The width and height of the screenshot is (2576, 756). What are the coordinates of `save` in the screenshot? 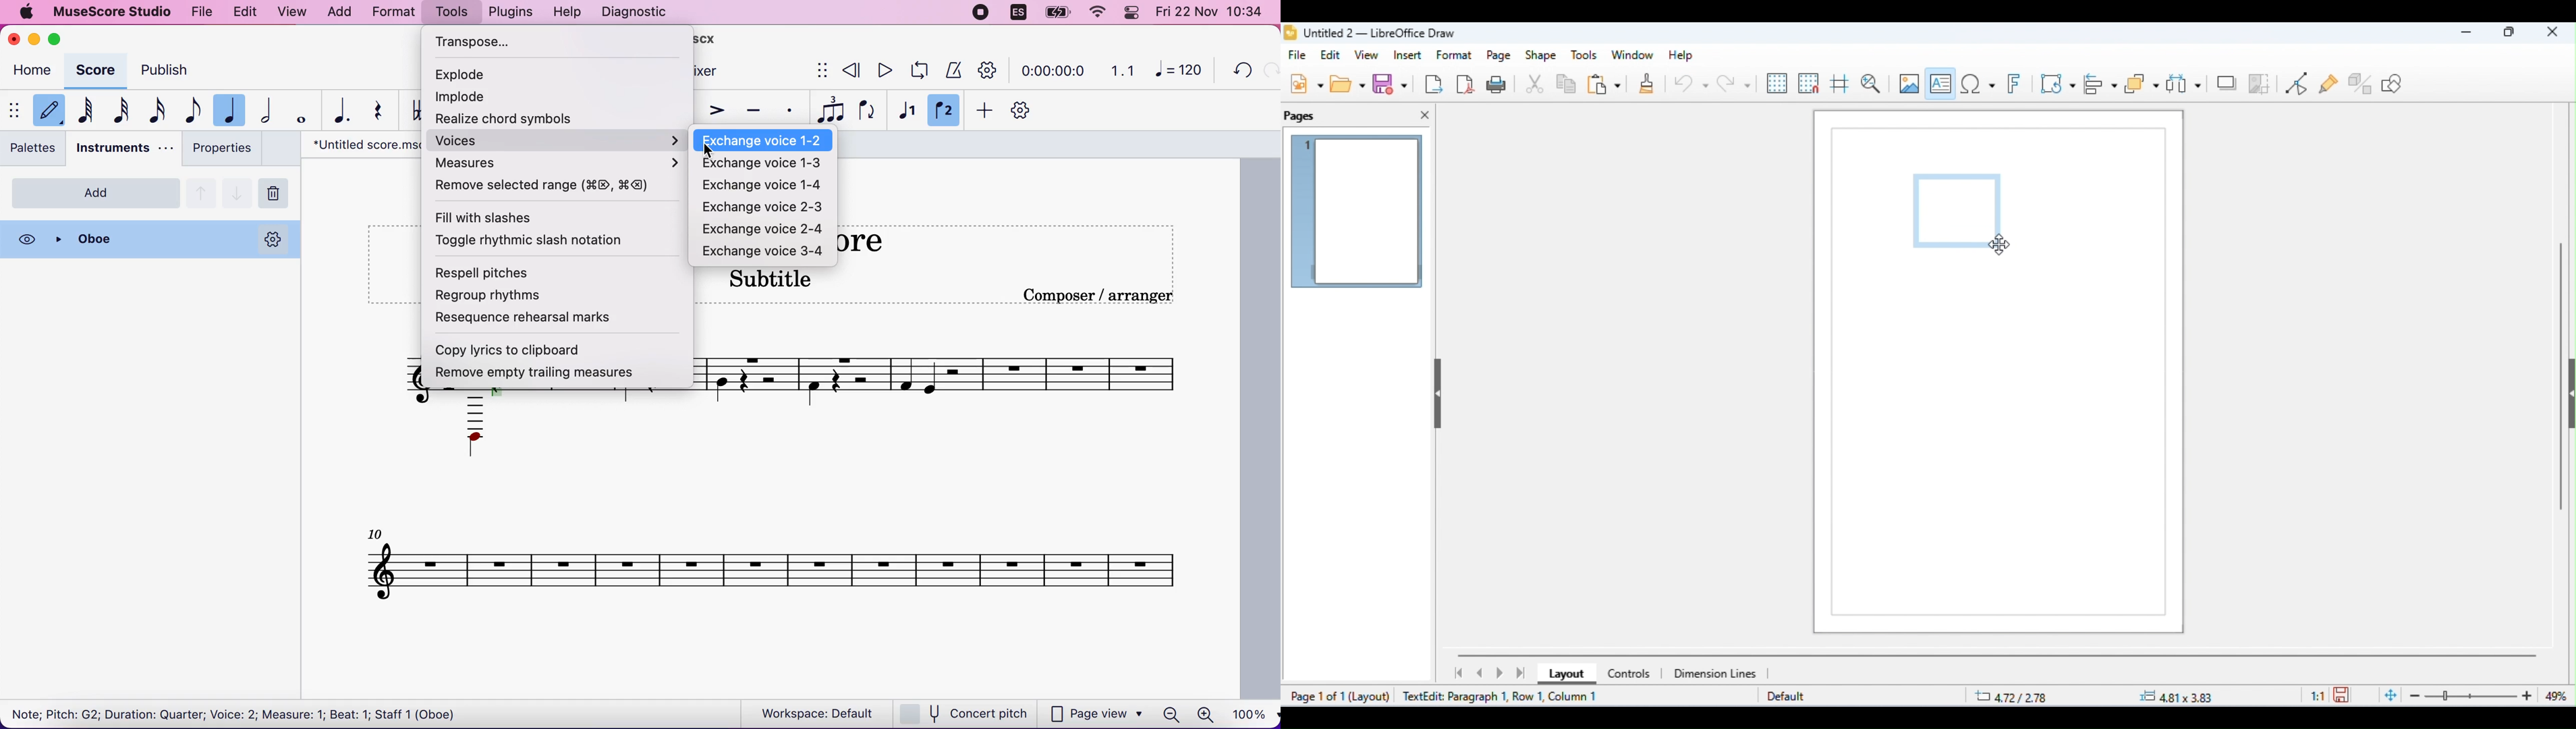 It's located at (2344, 694).